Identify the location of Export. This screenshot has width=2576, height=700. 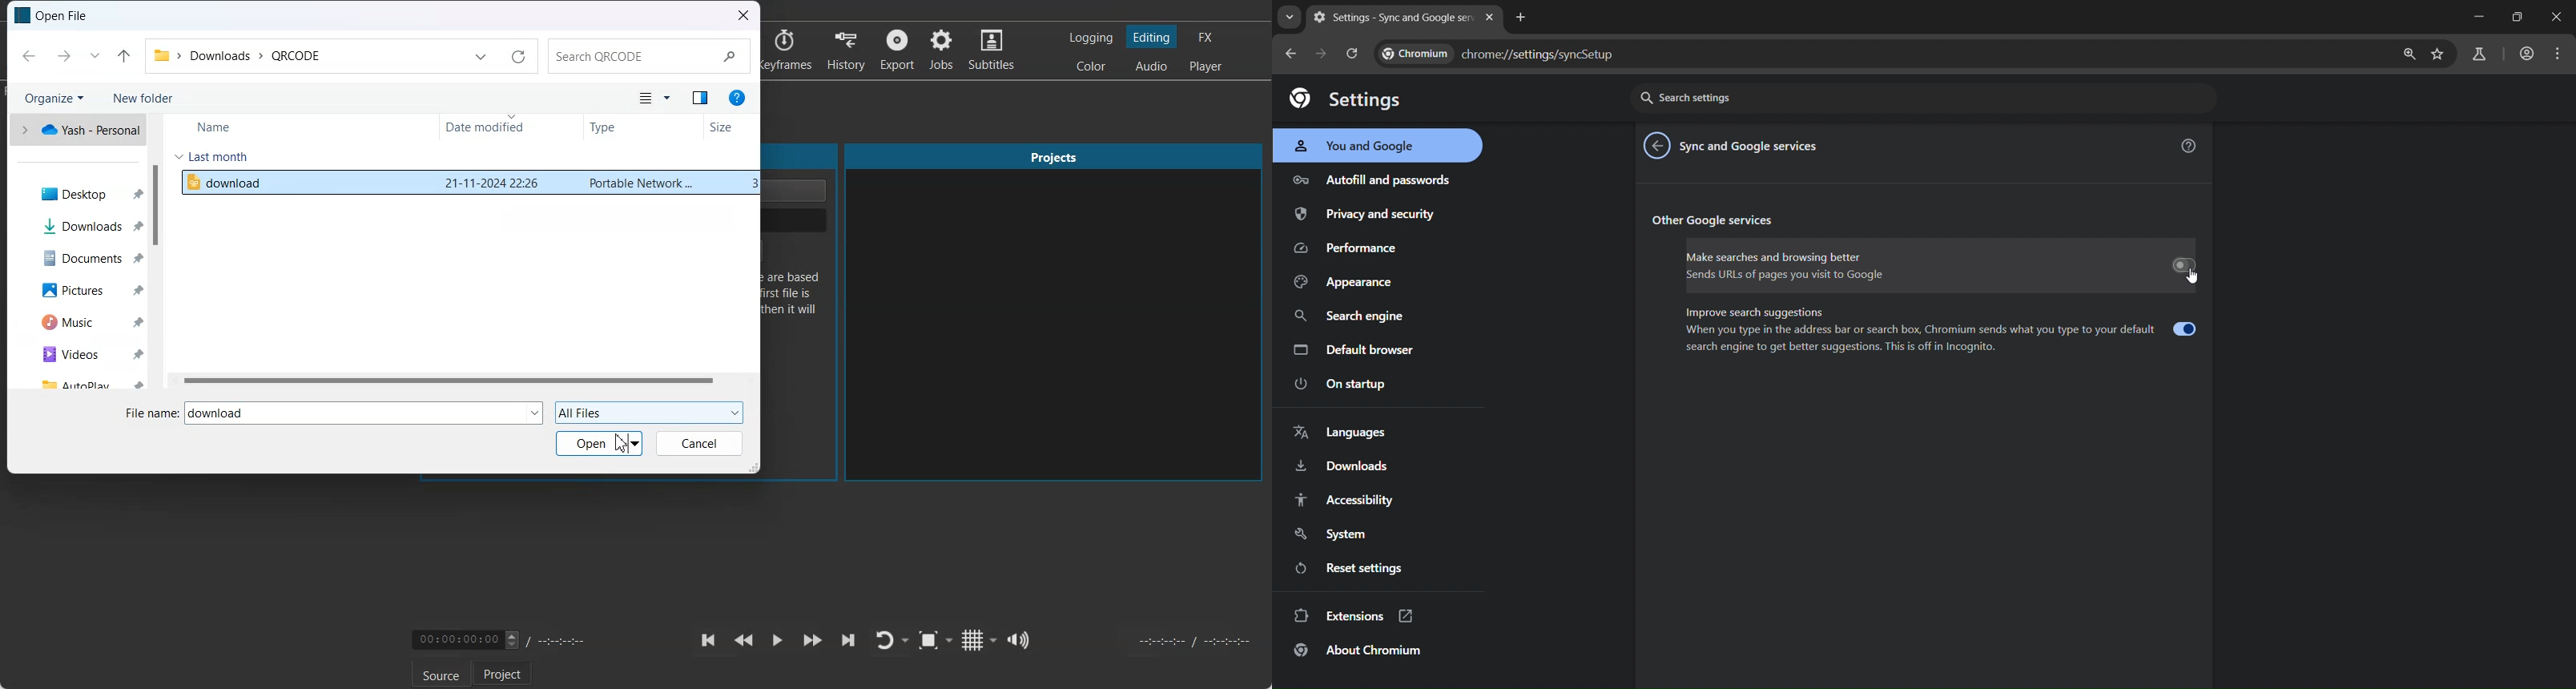
(900, 50).